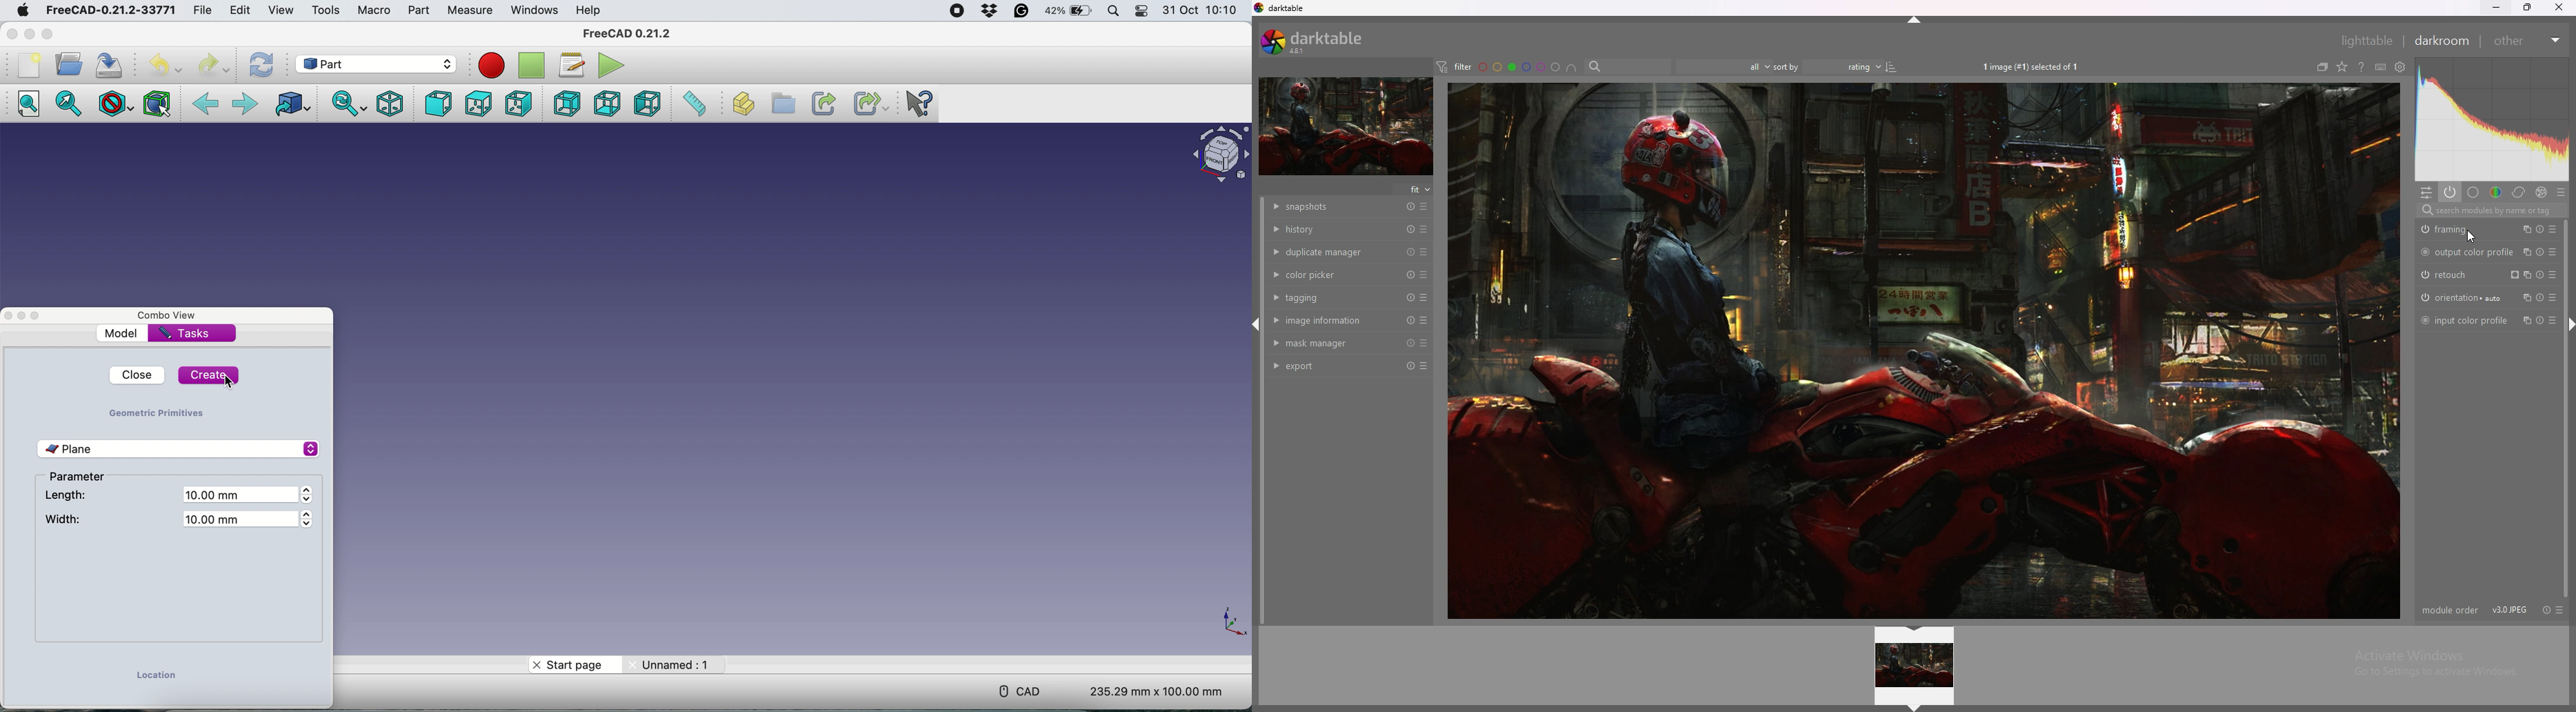 This screenshot has height=728, width=2576. Describe the element at coordinates (2546, 610) in the screenshot. I see `reset` at that location.